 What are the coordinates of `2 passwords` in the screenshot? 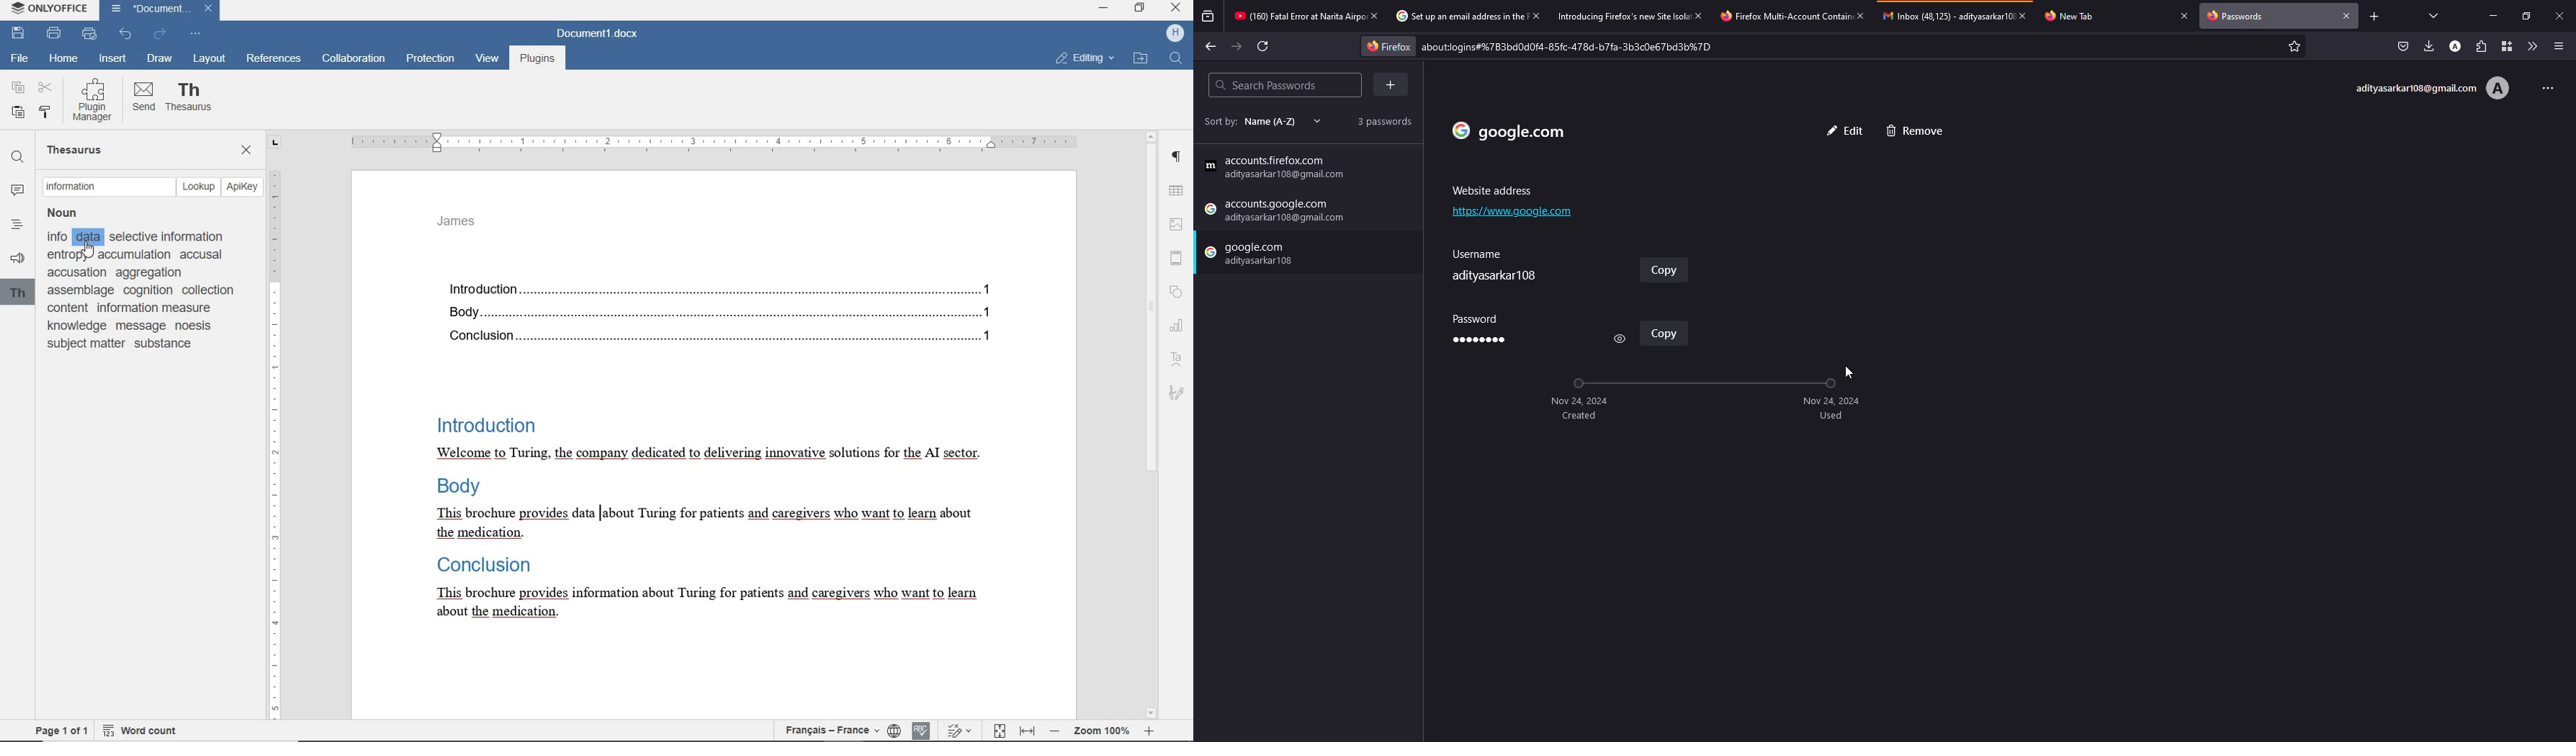 It's located at (1379, 120).